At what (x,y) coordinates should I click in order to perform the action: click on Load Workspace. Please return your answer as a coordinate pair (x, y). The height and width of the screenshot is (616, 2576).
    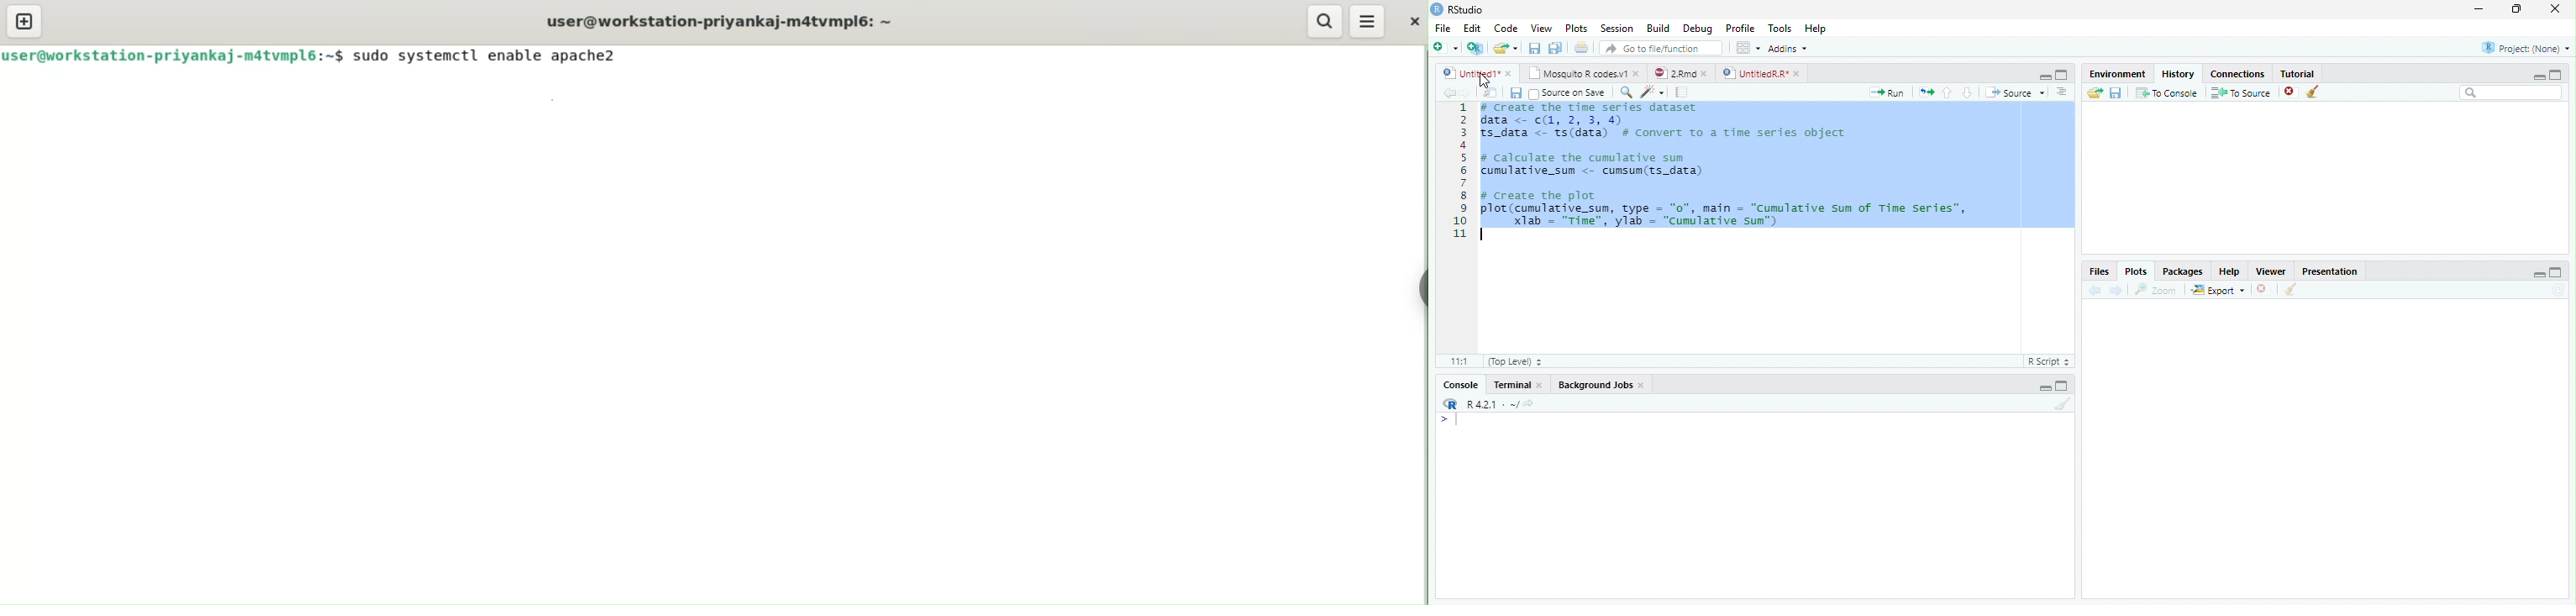
    Looking at the image, I should click on (2097, 96).